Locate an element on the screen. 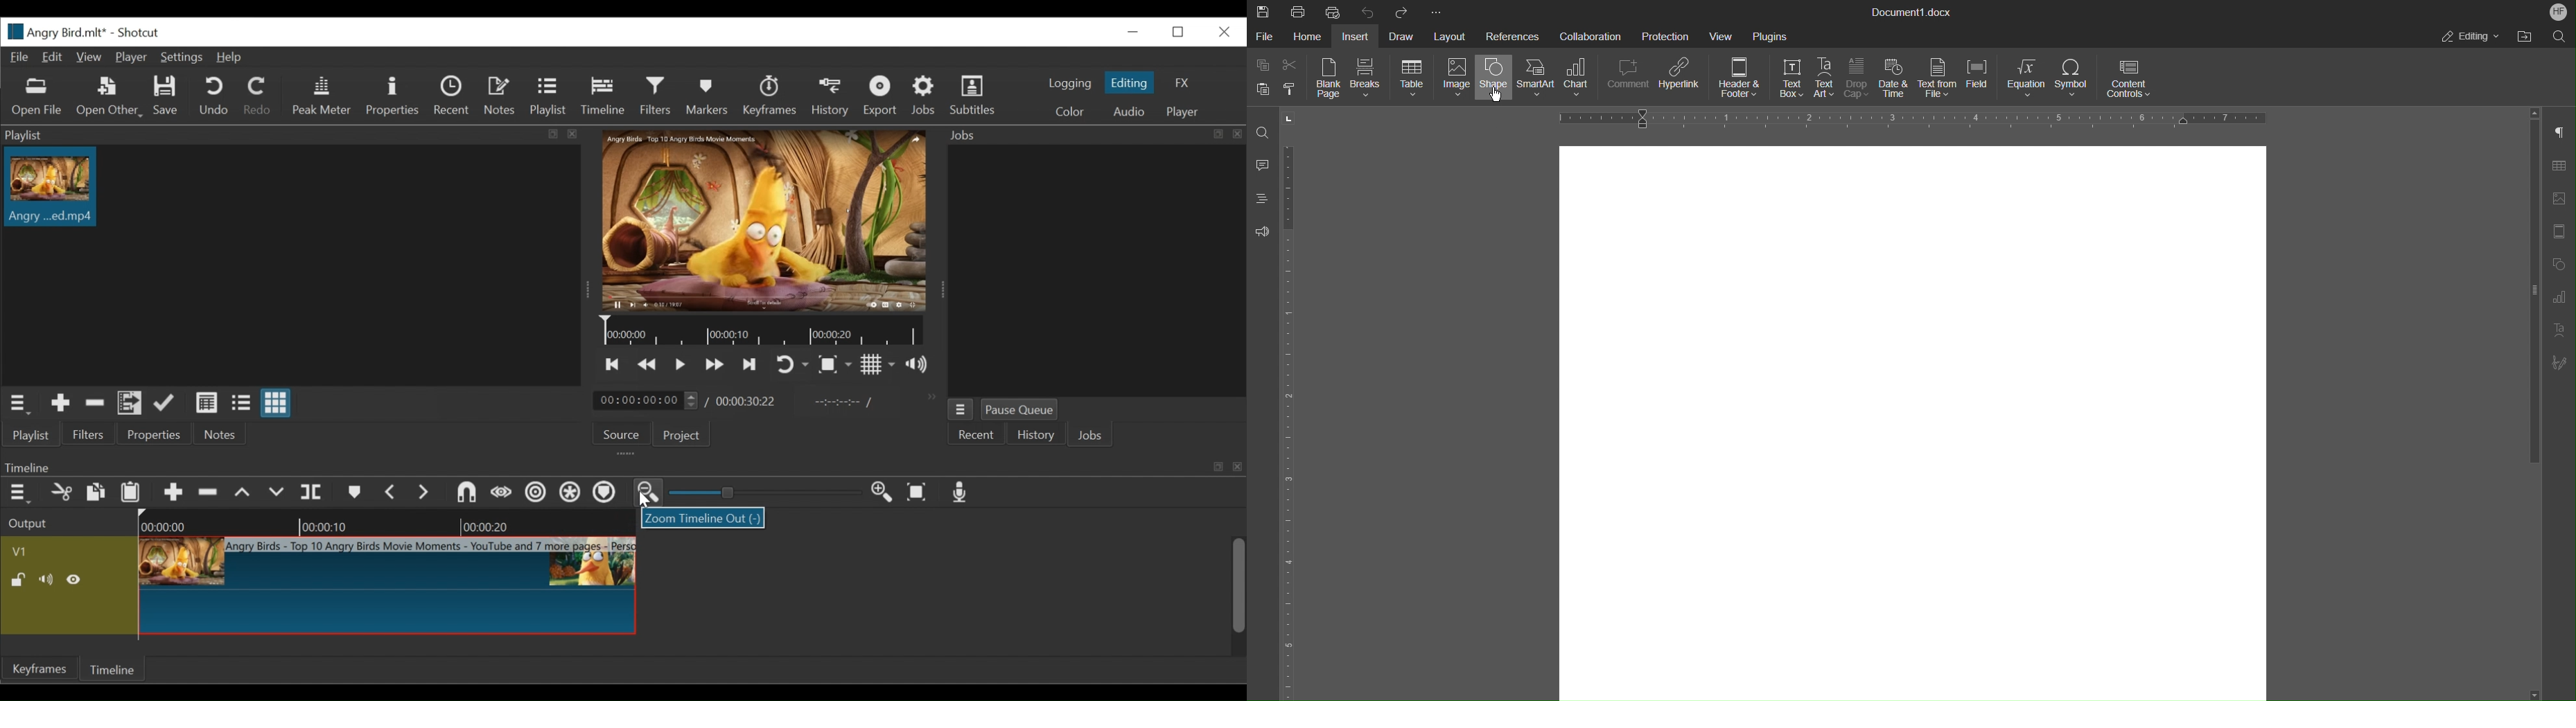 This screenshot has height=728, width=2576. Media Viewer is located at coordinates (763, 220).